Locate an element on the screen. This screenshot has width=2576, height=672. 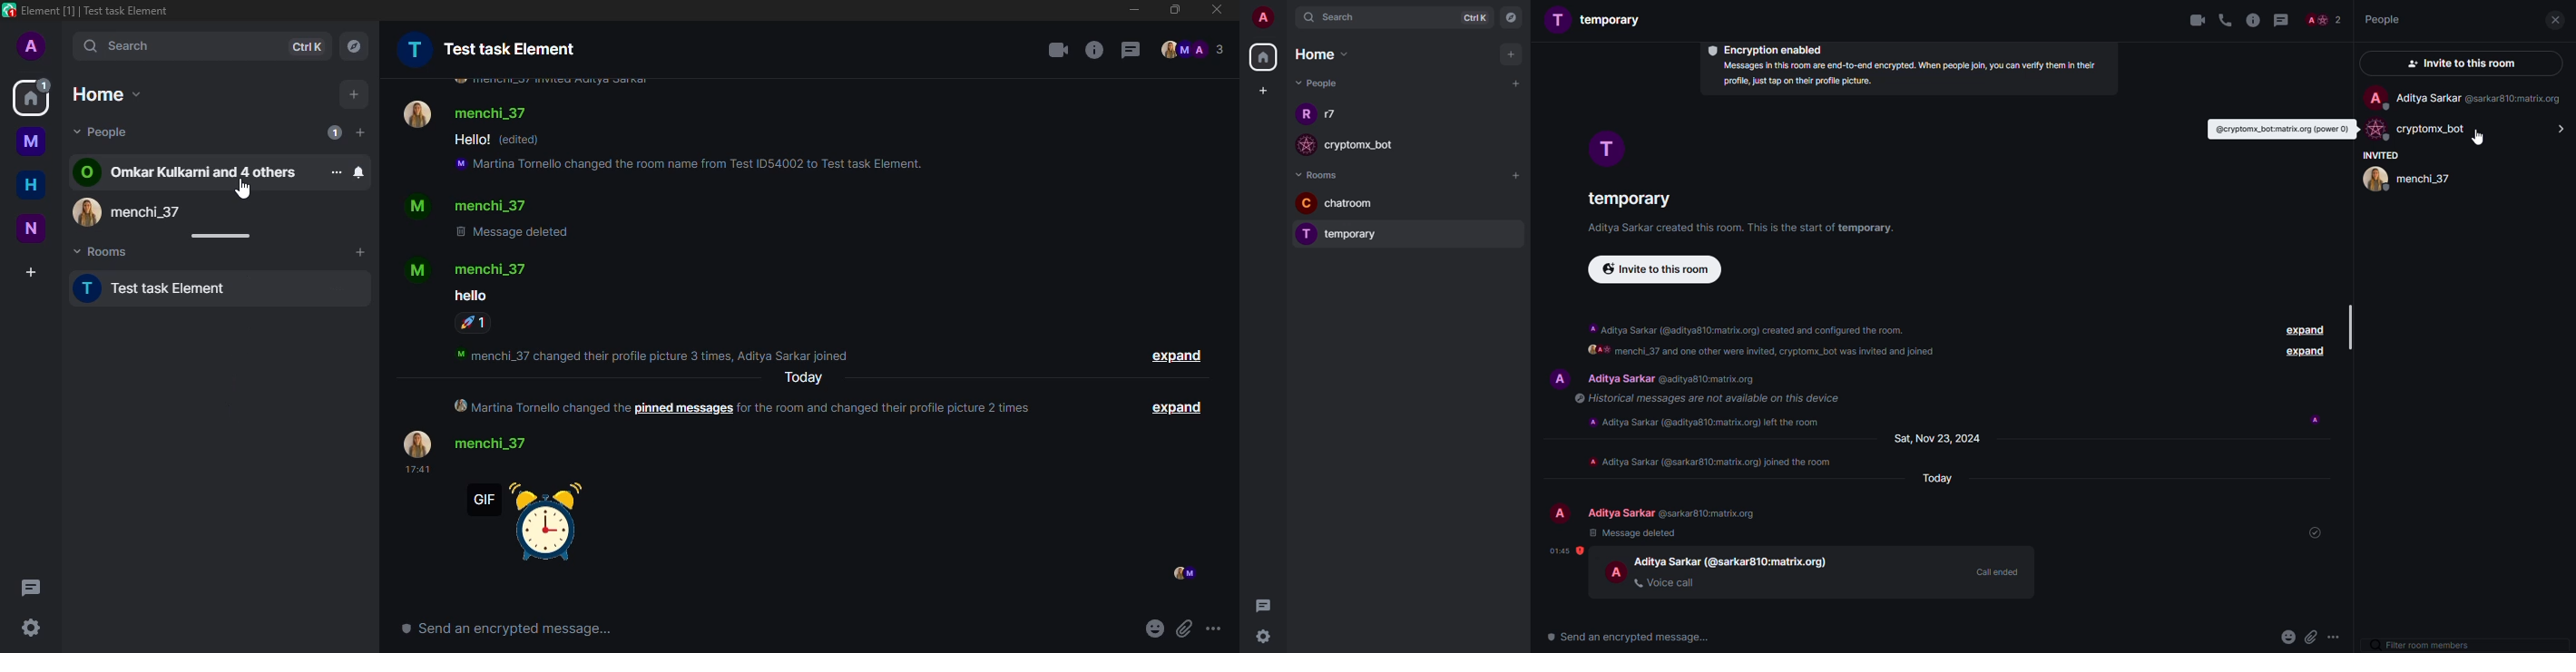
bot is located at coordinates (2444, 127).